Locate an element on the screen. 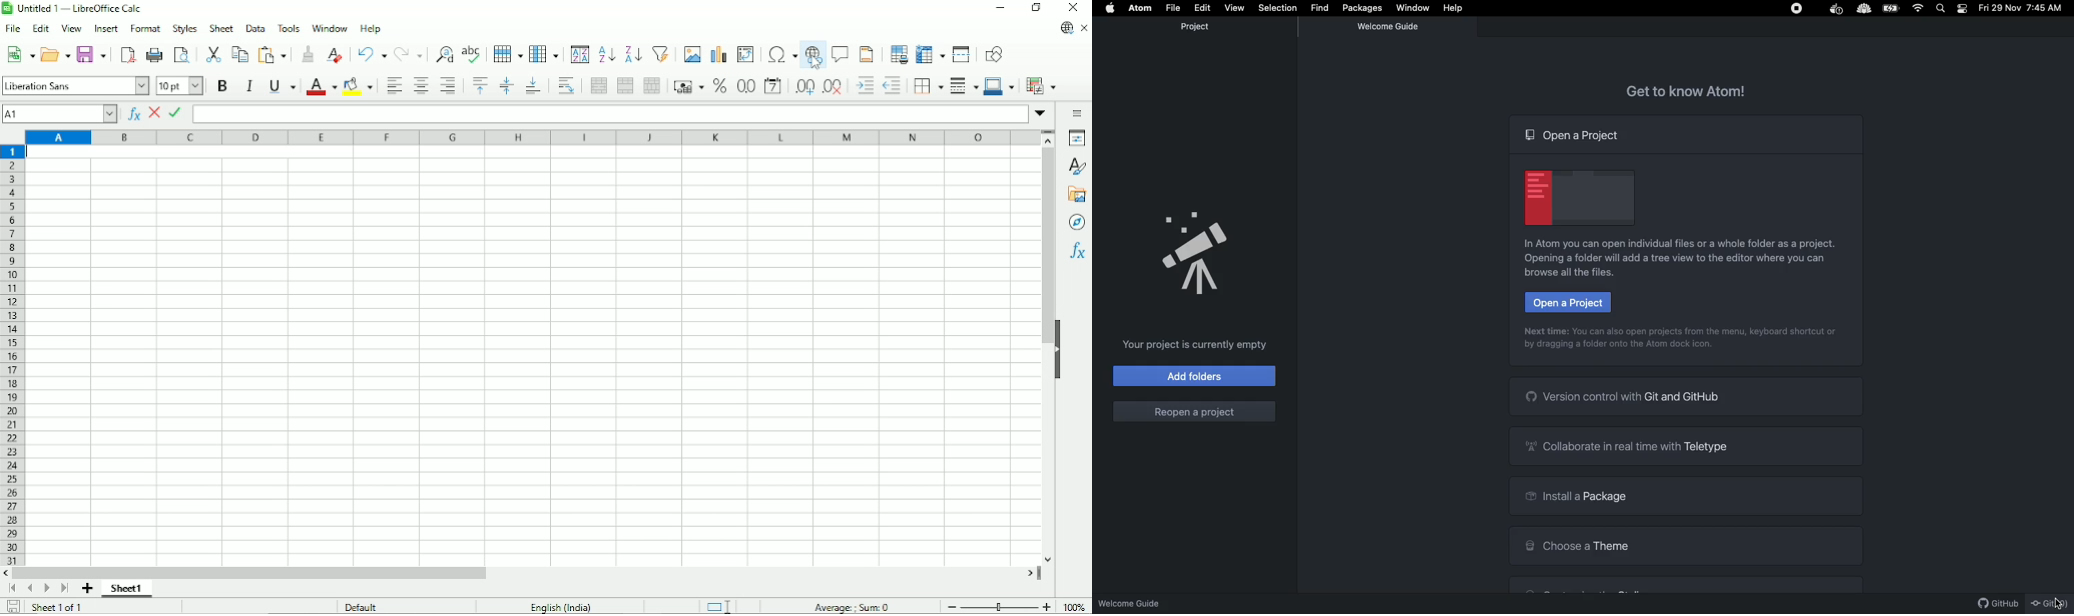 The width and height of the screenshot is (2100, 616). Sheet 1 of 1 is located at coordinates (55, 607).